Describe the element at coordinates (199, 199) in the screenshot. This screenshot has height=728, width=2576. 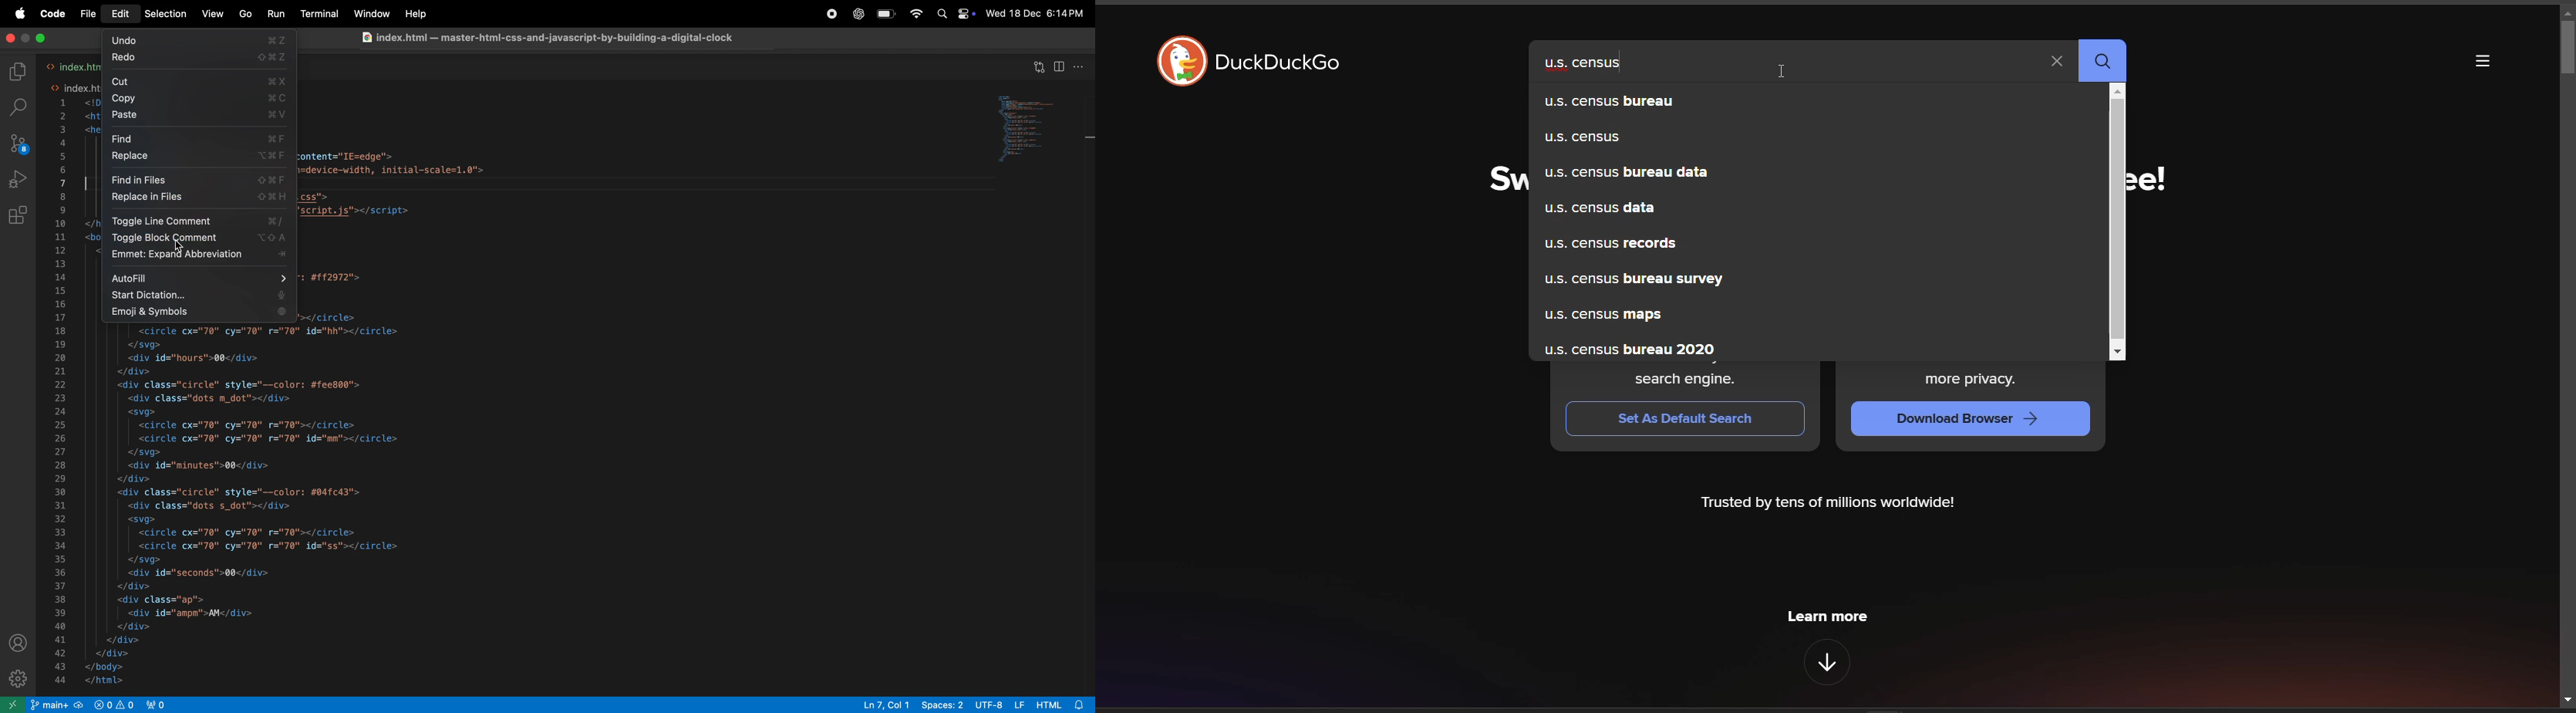
I see `replace files` at that location.